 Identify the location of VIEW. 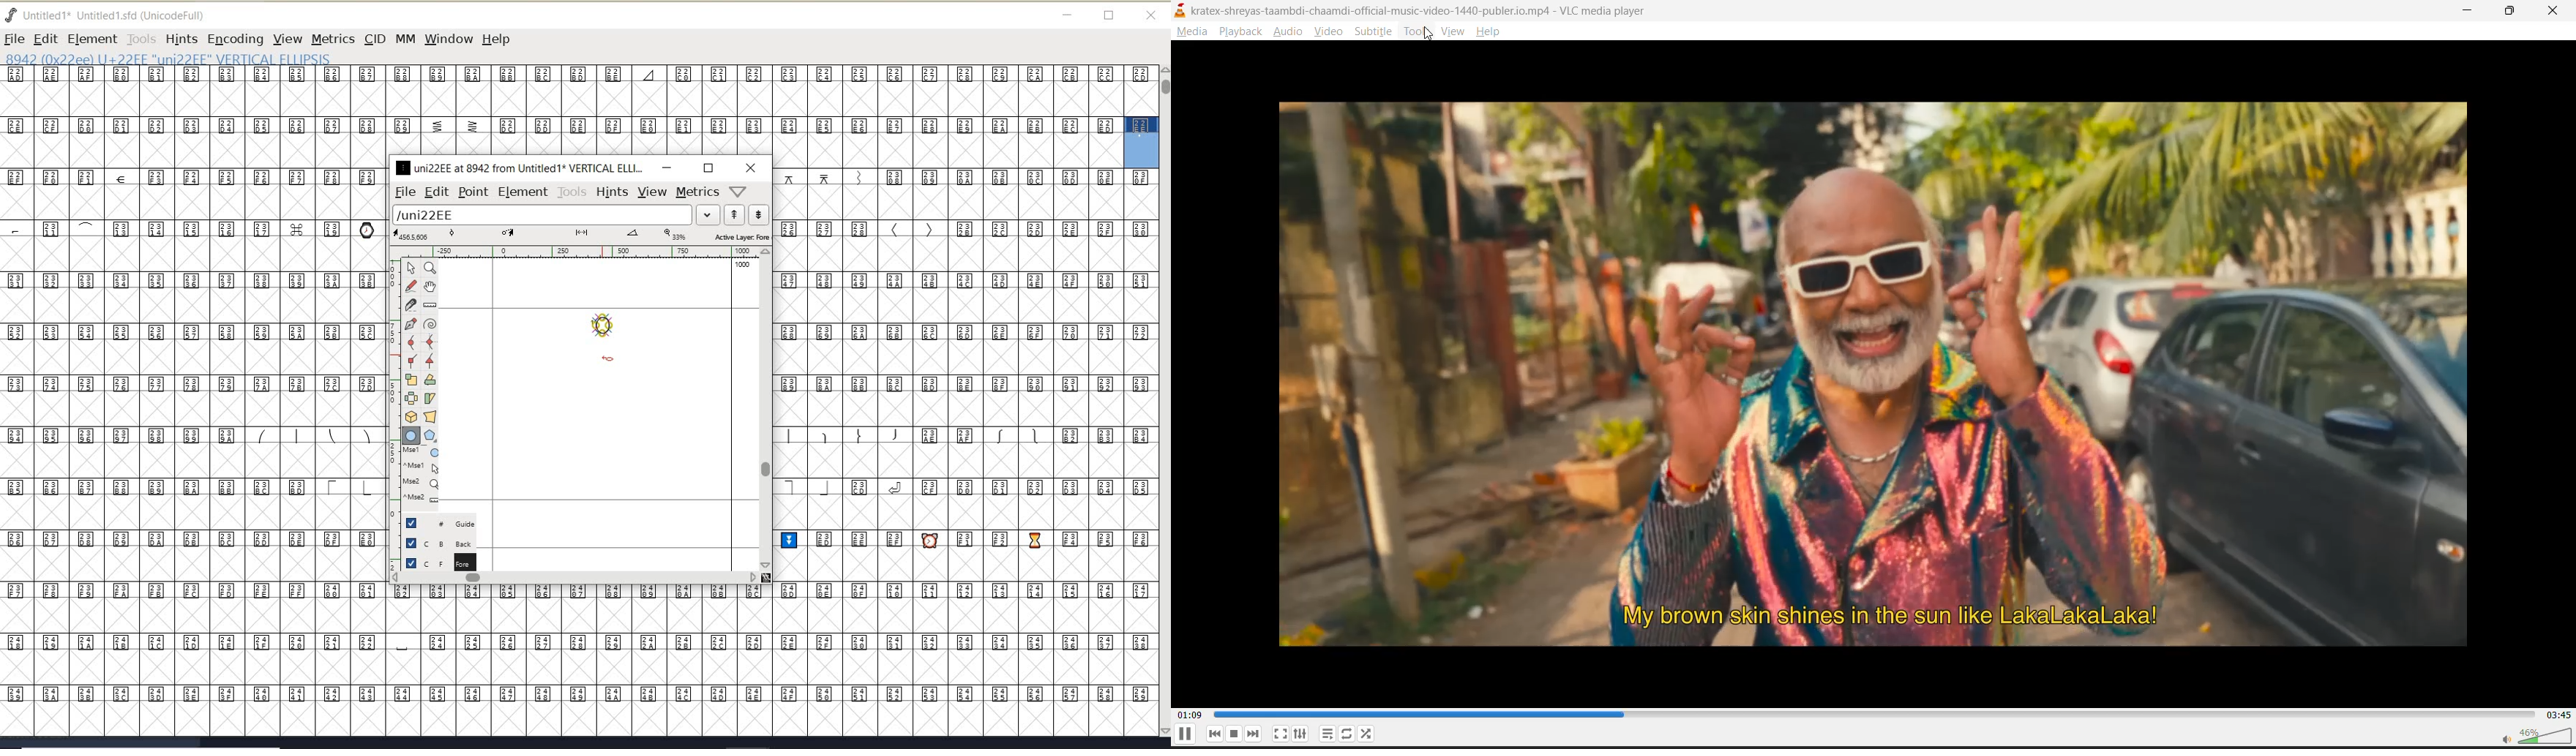
(286, 39).